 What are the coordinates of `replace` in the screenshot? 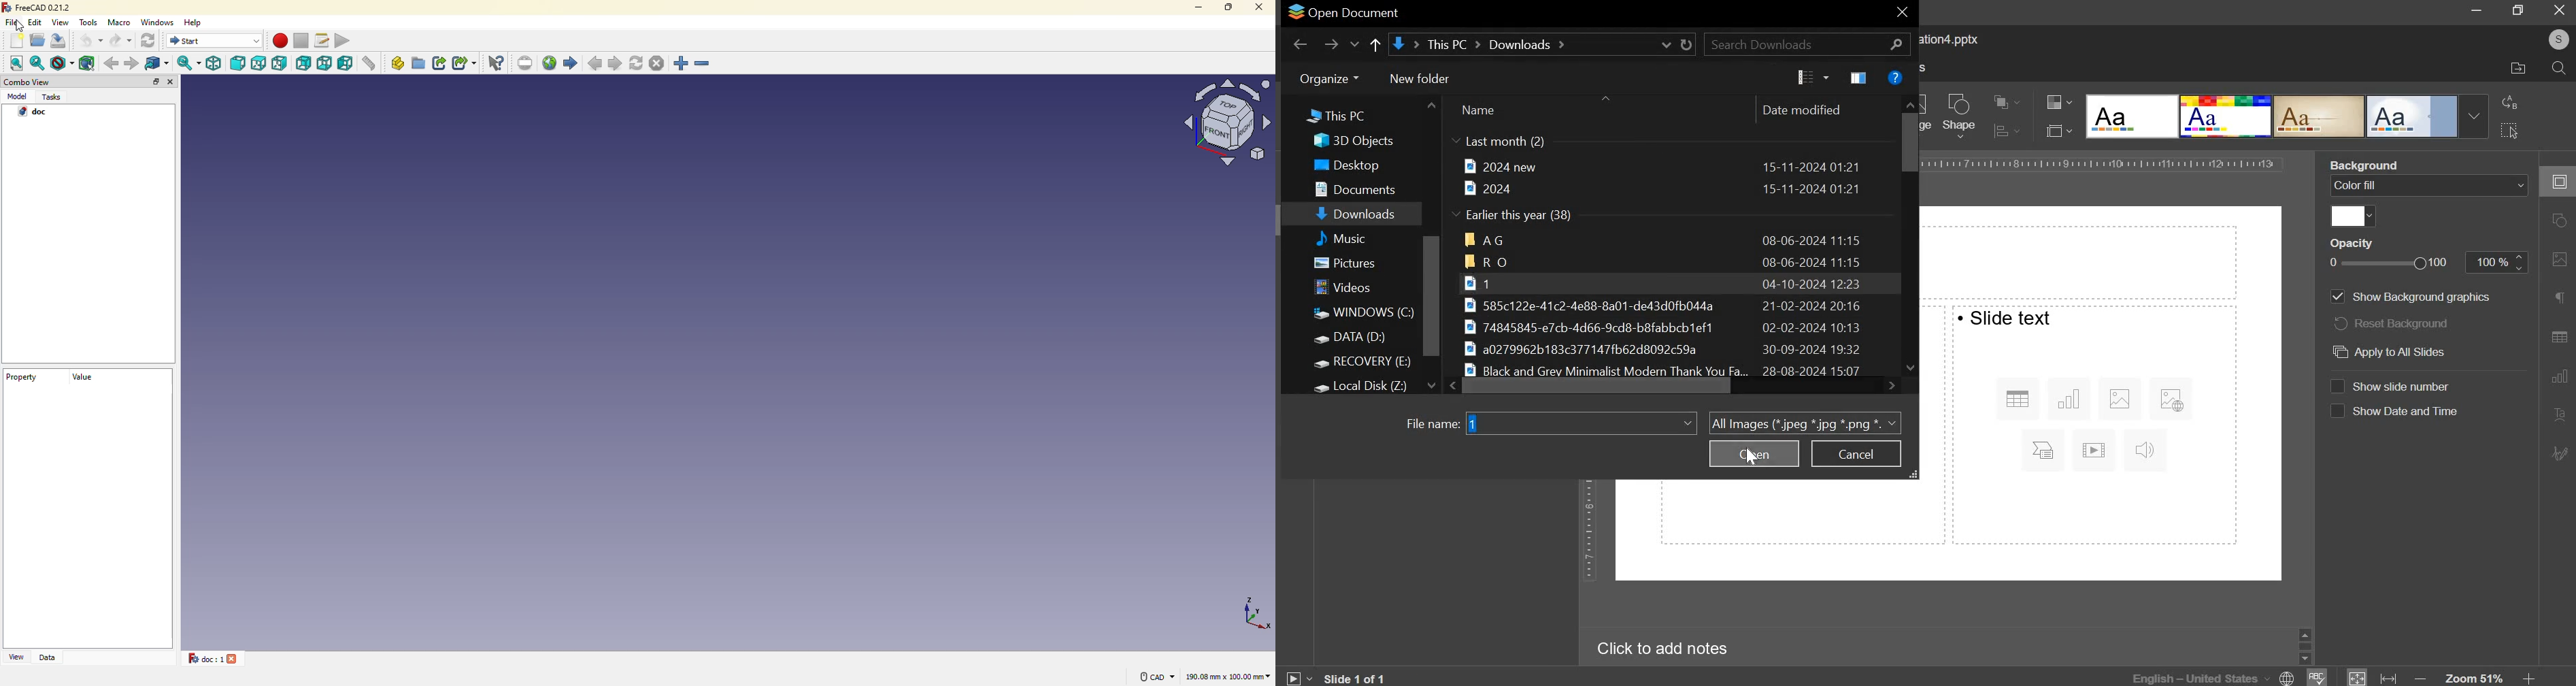 It's located at (2510, 102).